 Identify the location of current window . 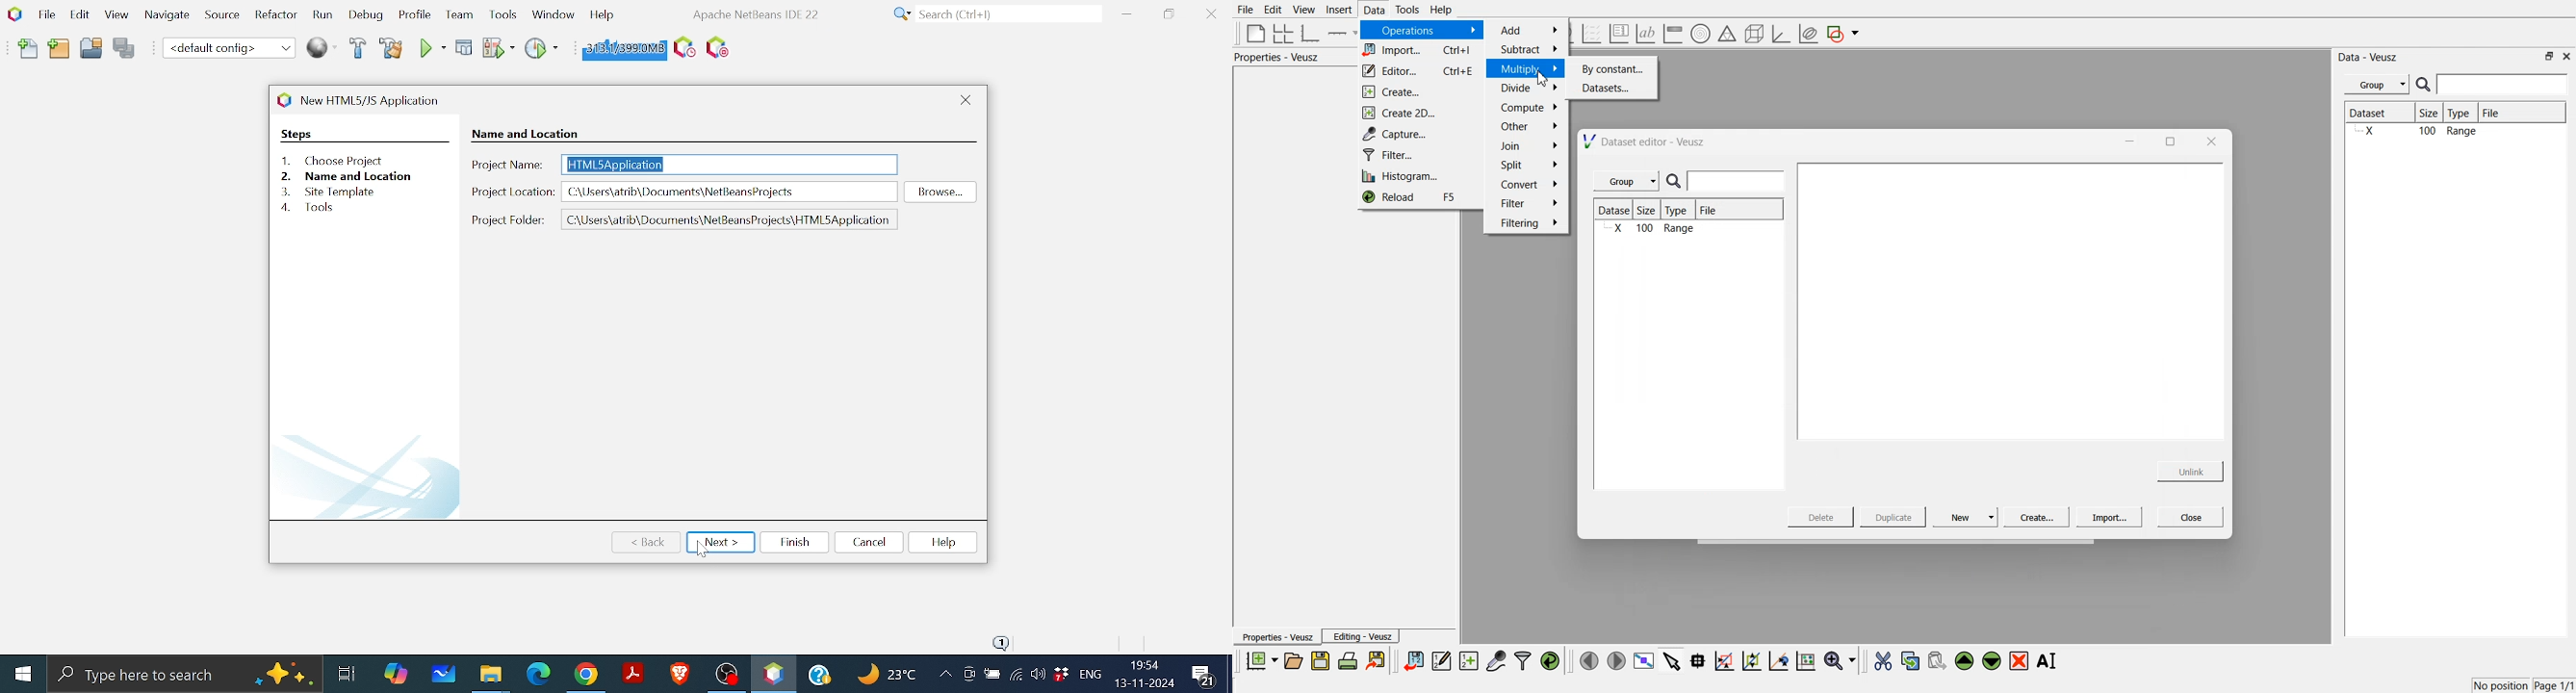
(377, 99).